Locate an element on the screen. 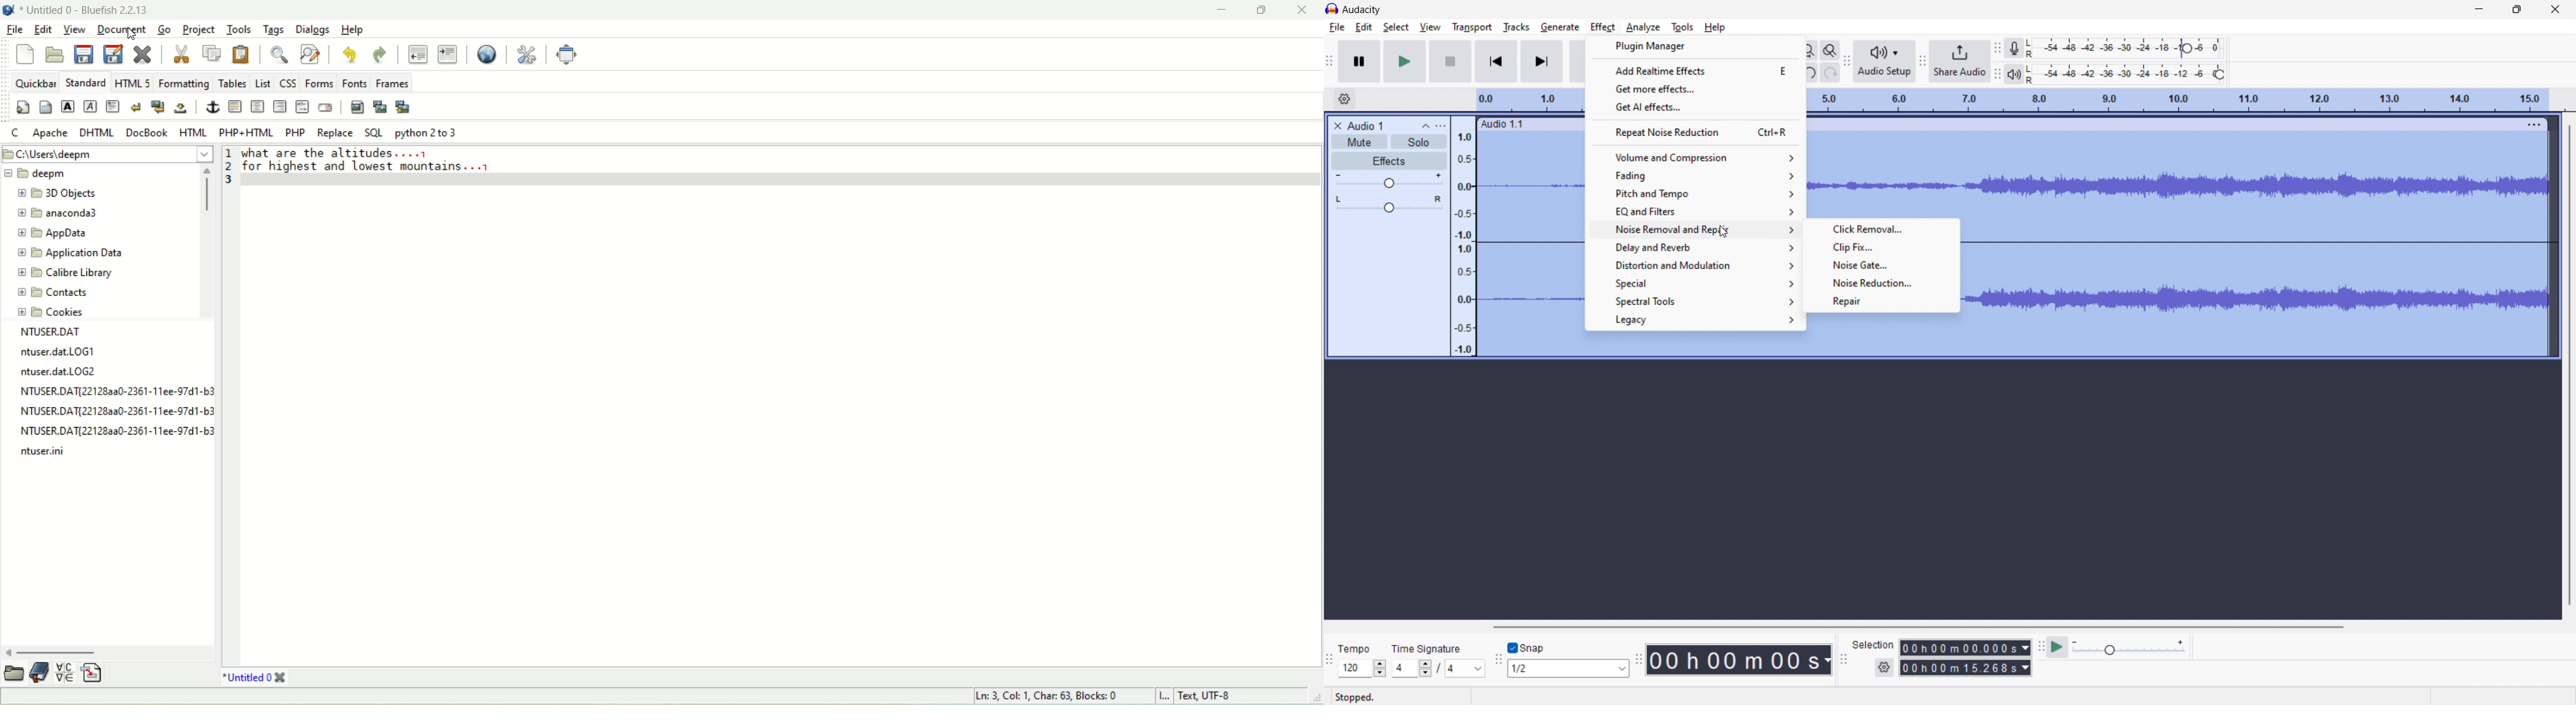 This screenshot has height=728, width=2576. Help is located at coordinates (1717, 27).